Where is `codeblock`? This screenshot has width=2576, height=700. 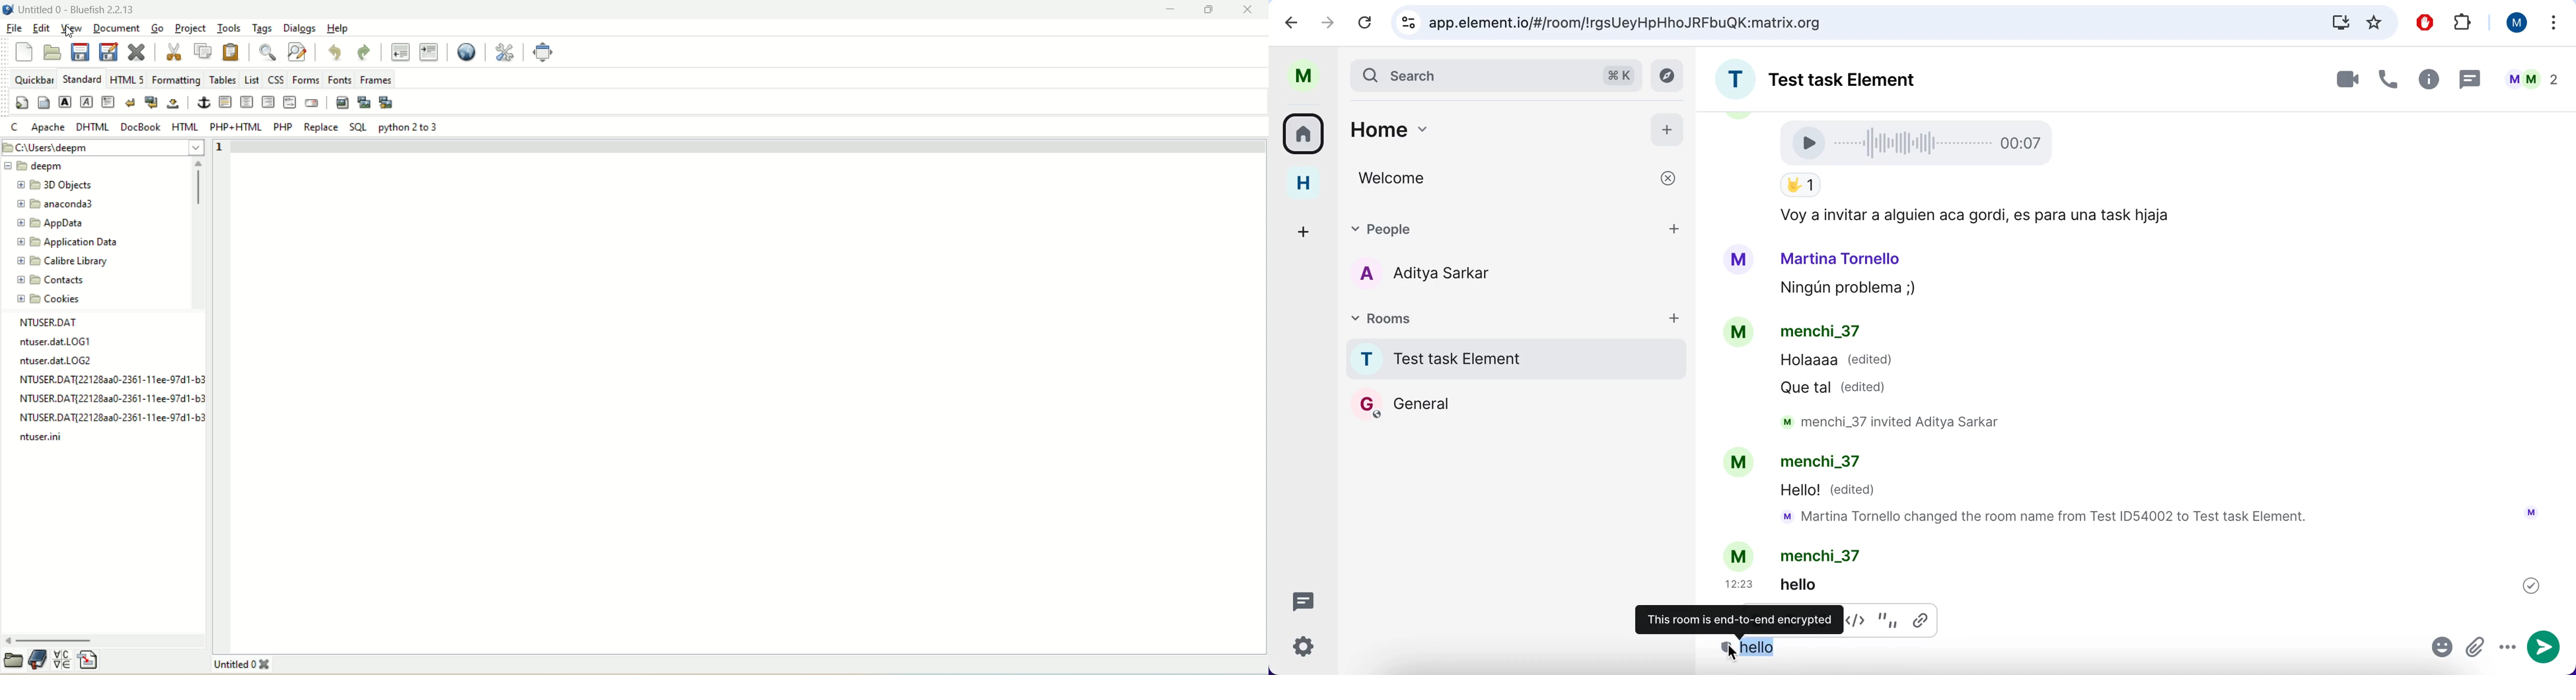
codeblock is located at coordinates (1858, 618).